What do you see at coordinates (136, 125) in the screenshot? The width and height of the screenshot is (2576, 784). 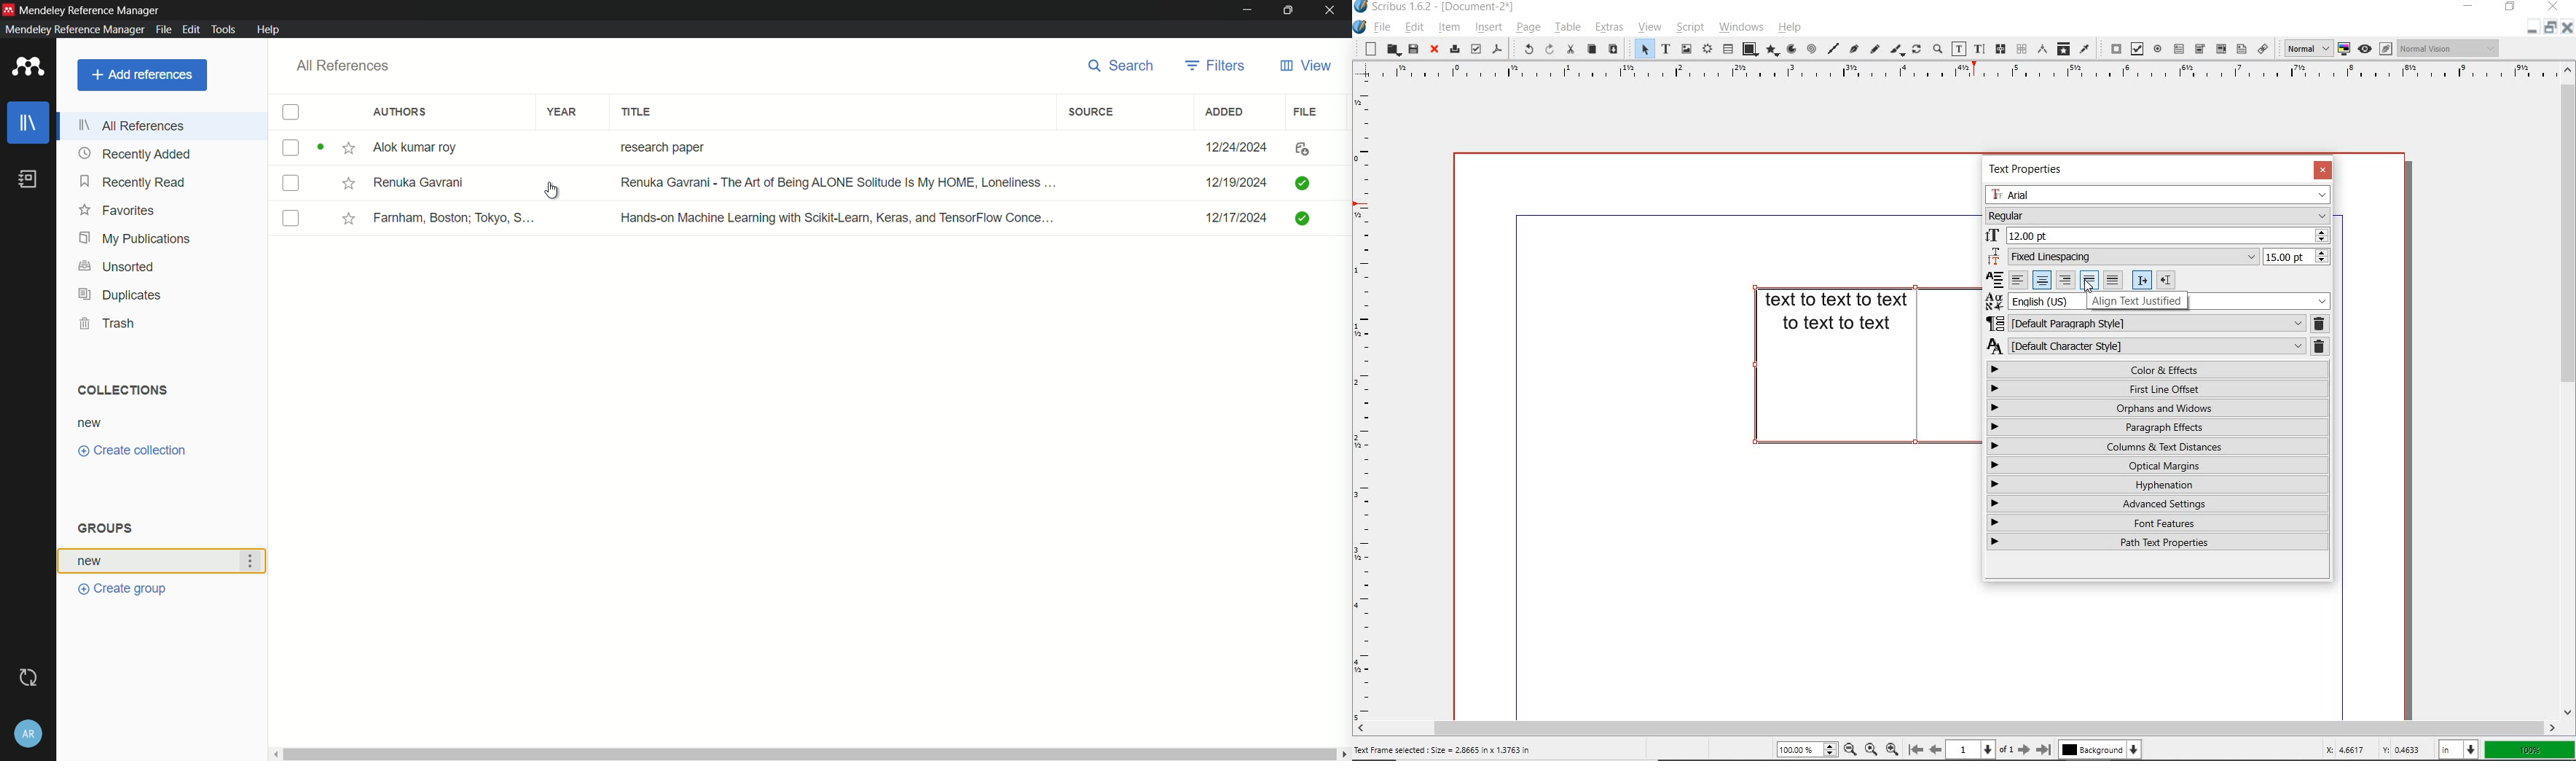 I see `all references` at bounding box center [136, 125].